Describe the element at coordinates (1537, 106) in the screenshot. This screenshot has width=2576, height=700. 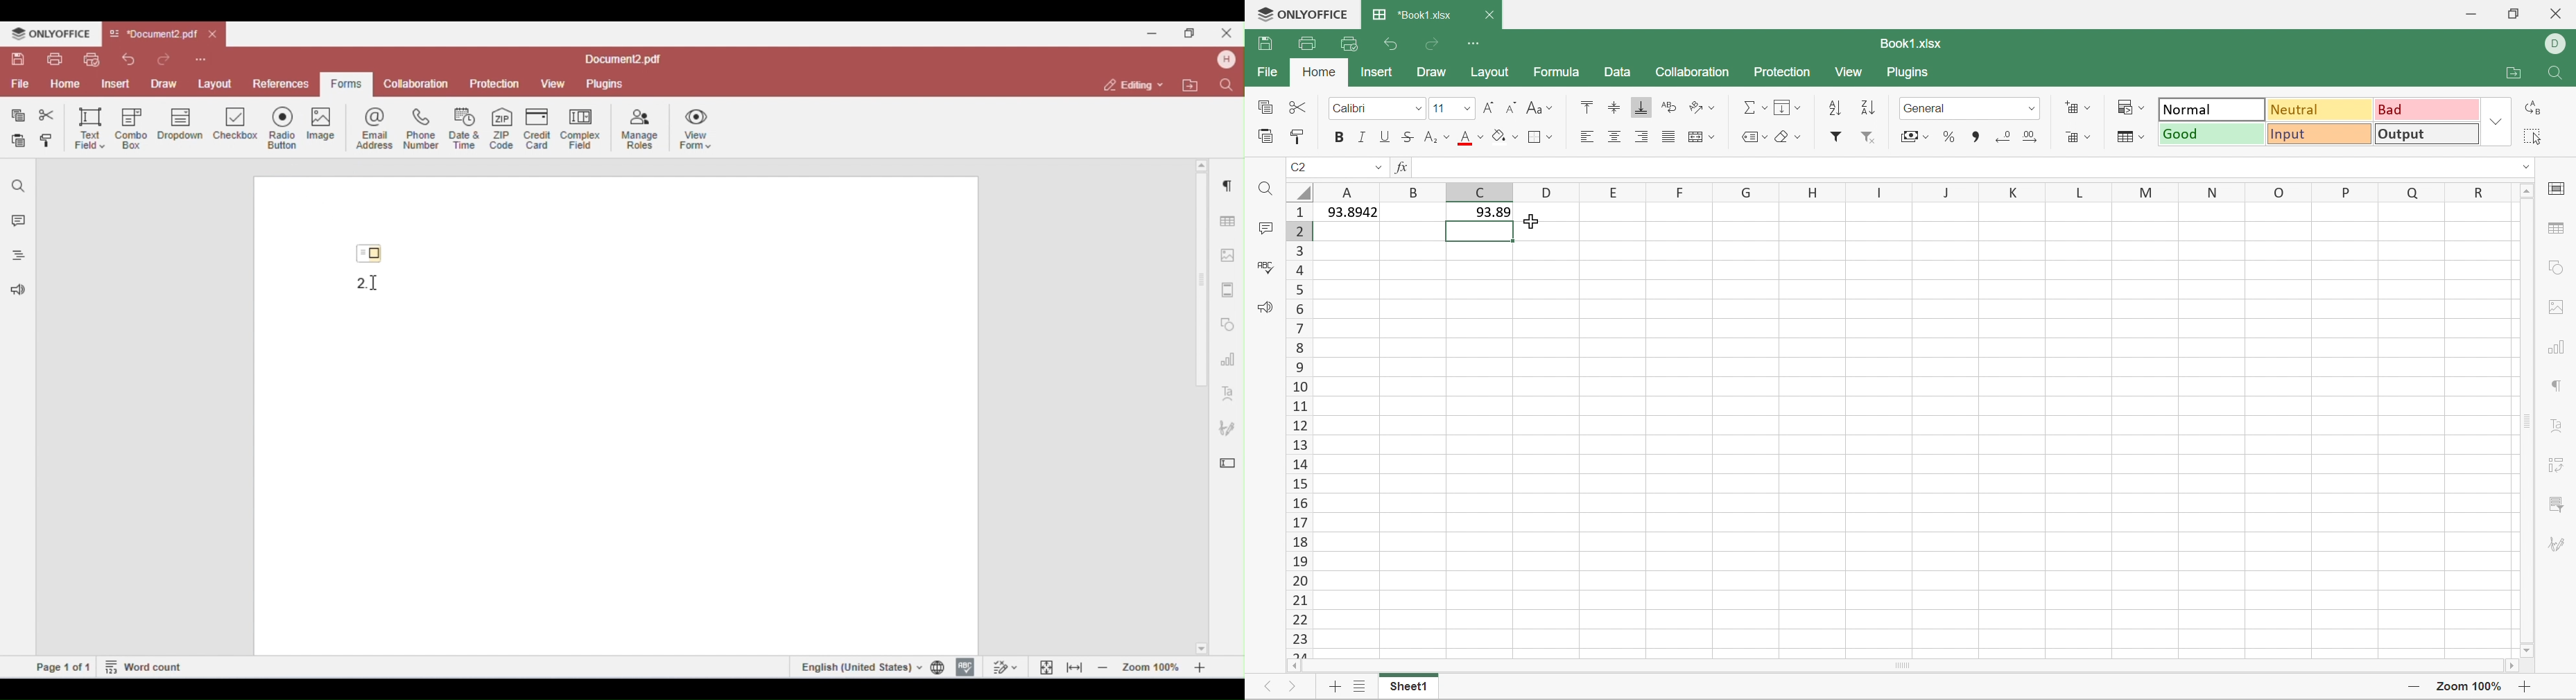
I see `Change case` at that location.